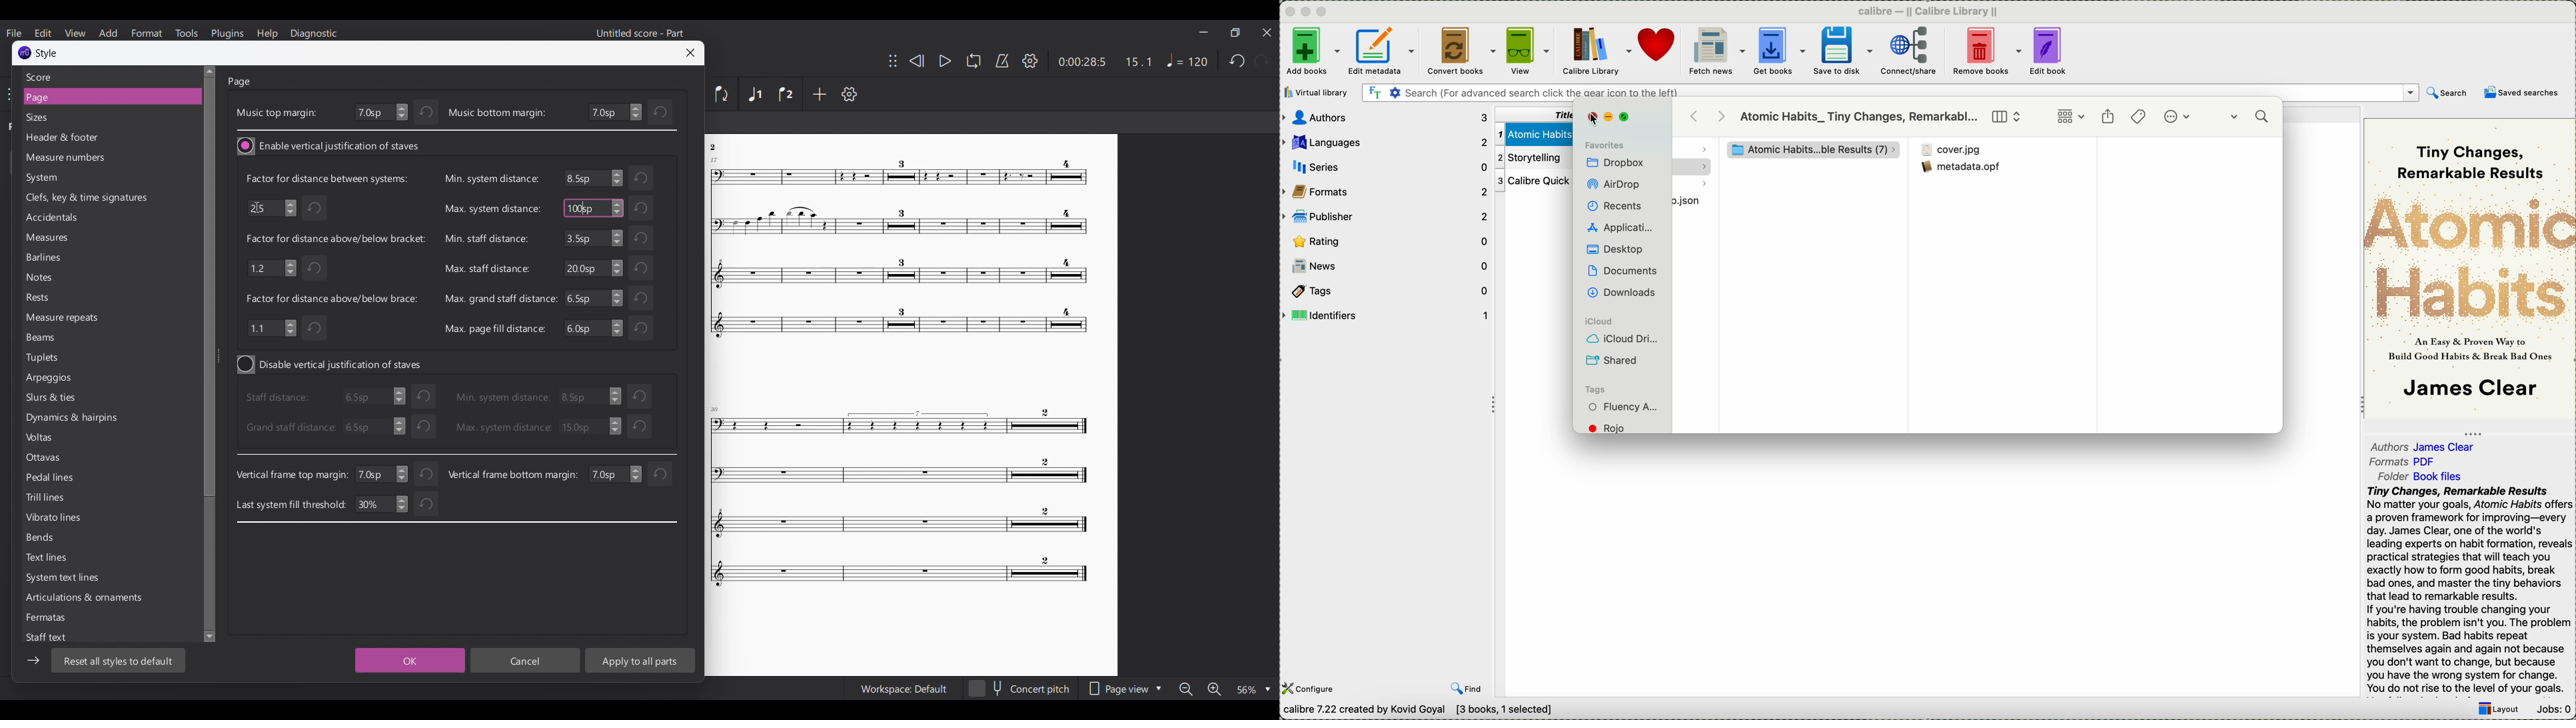 The image size is (2576, 728). Describe the element at coordinates (661, 112) in the screenshot. I see `Undo change` at that location.